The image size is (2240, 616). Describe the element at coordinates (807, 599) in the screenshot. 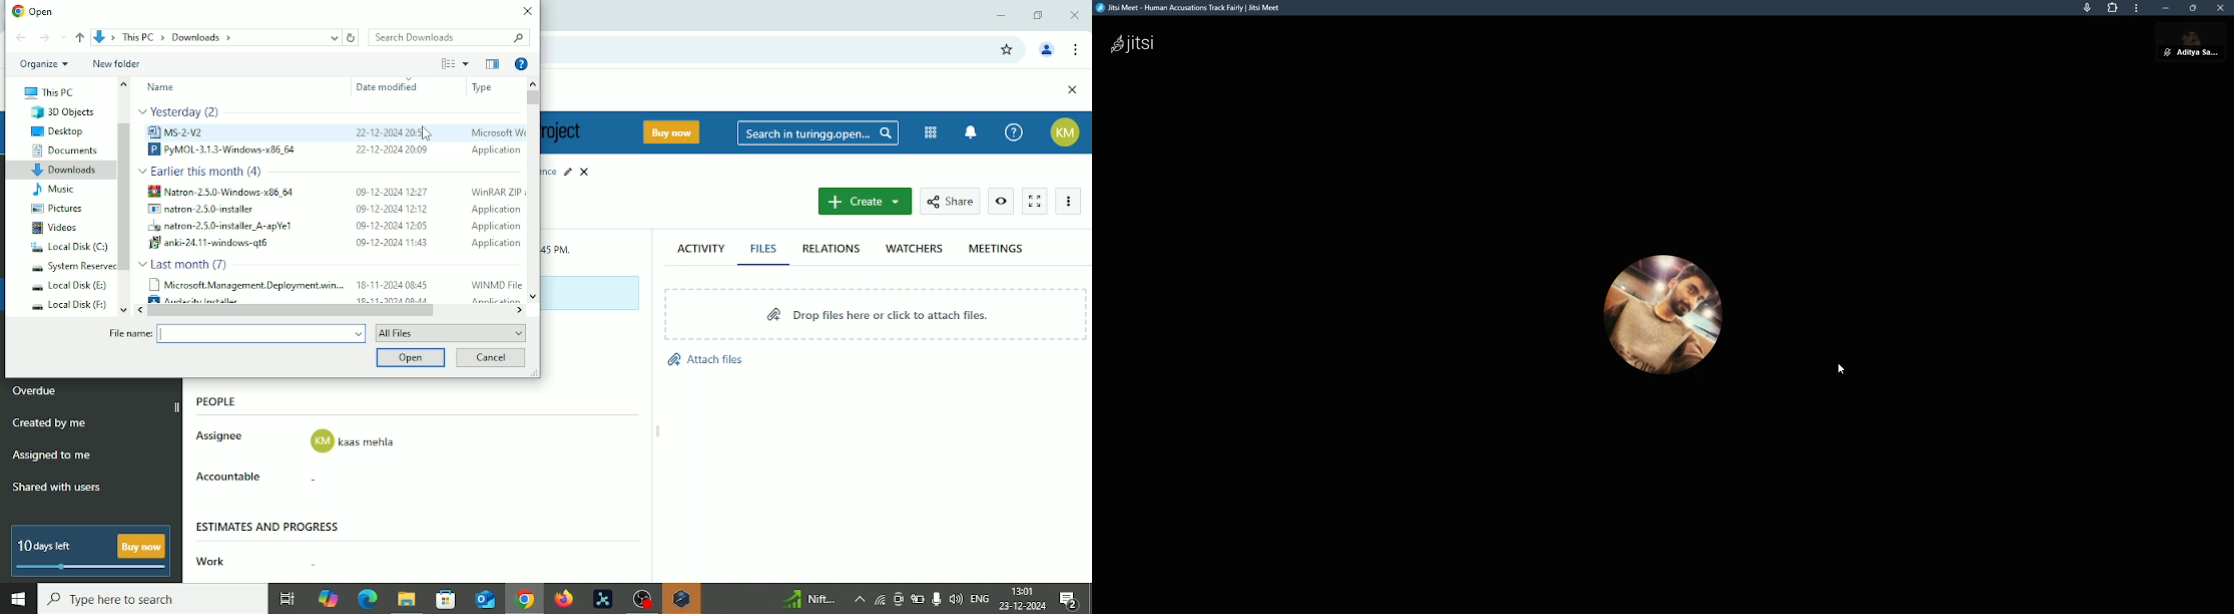

I see `Sensex` at that location.